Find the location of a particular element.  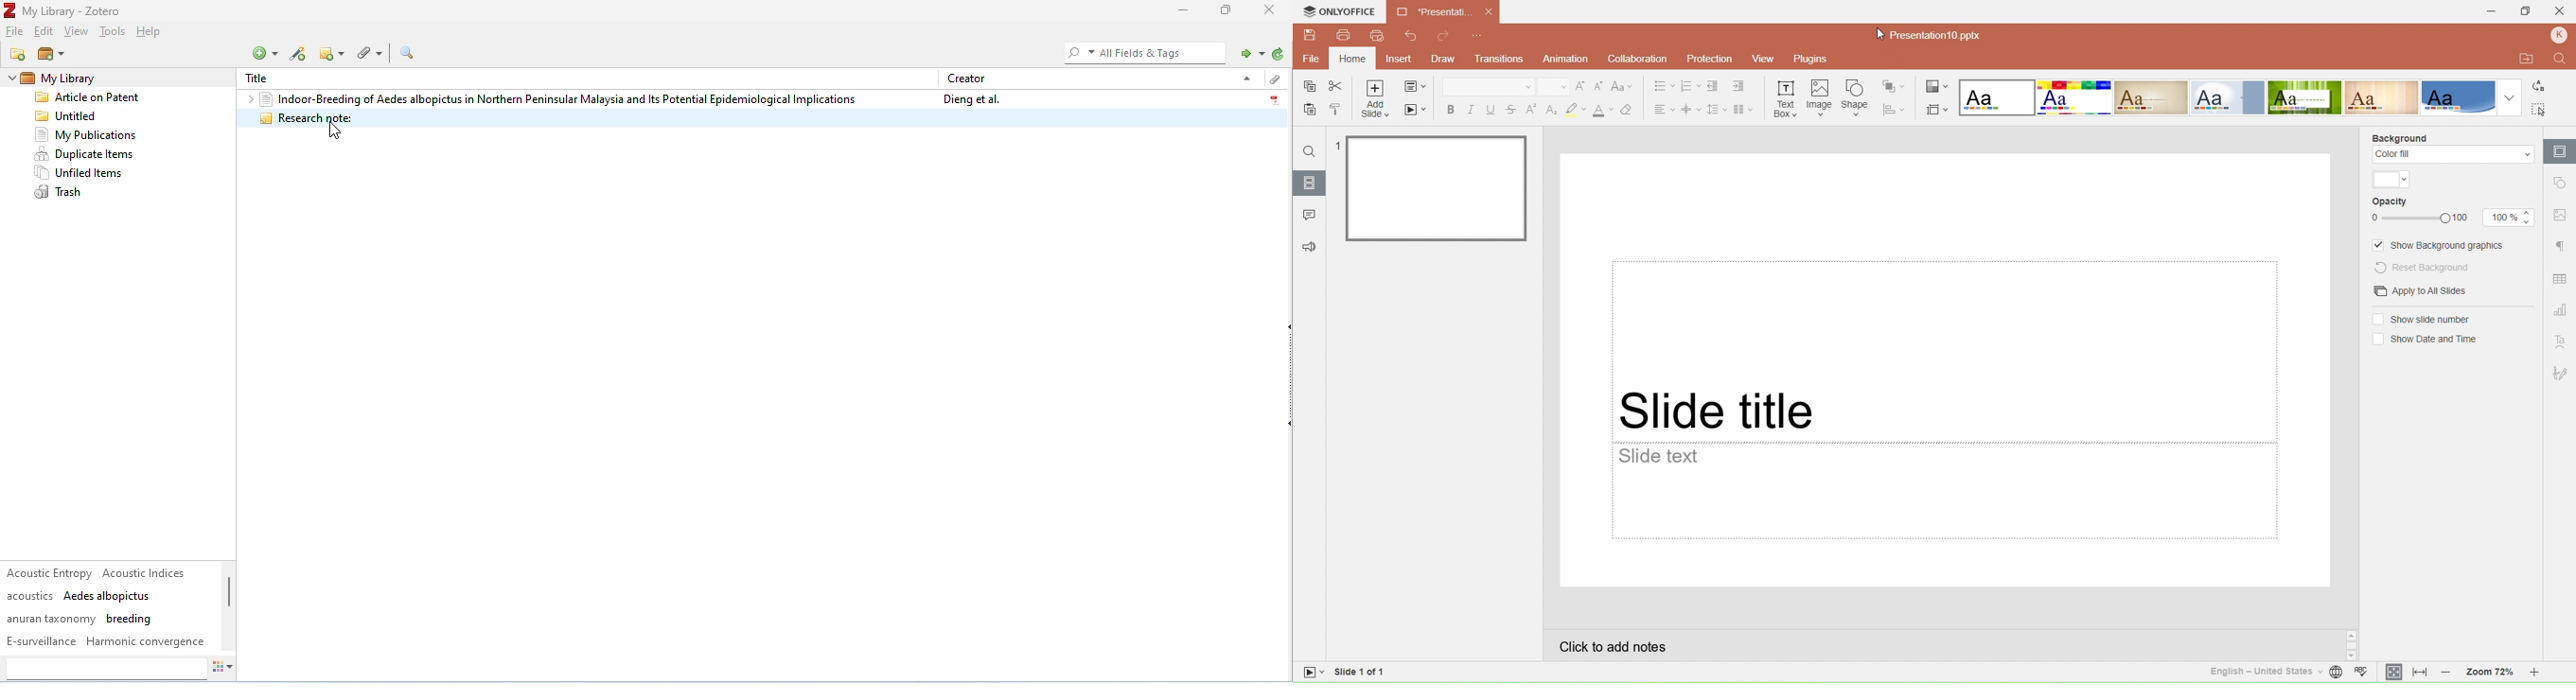

close is located at coordinates (1272, 9).